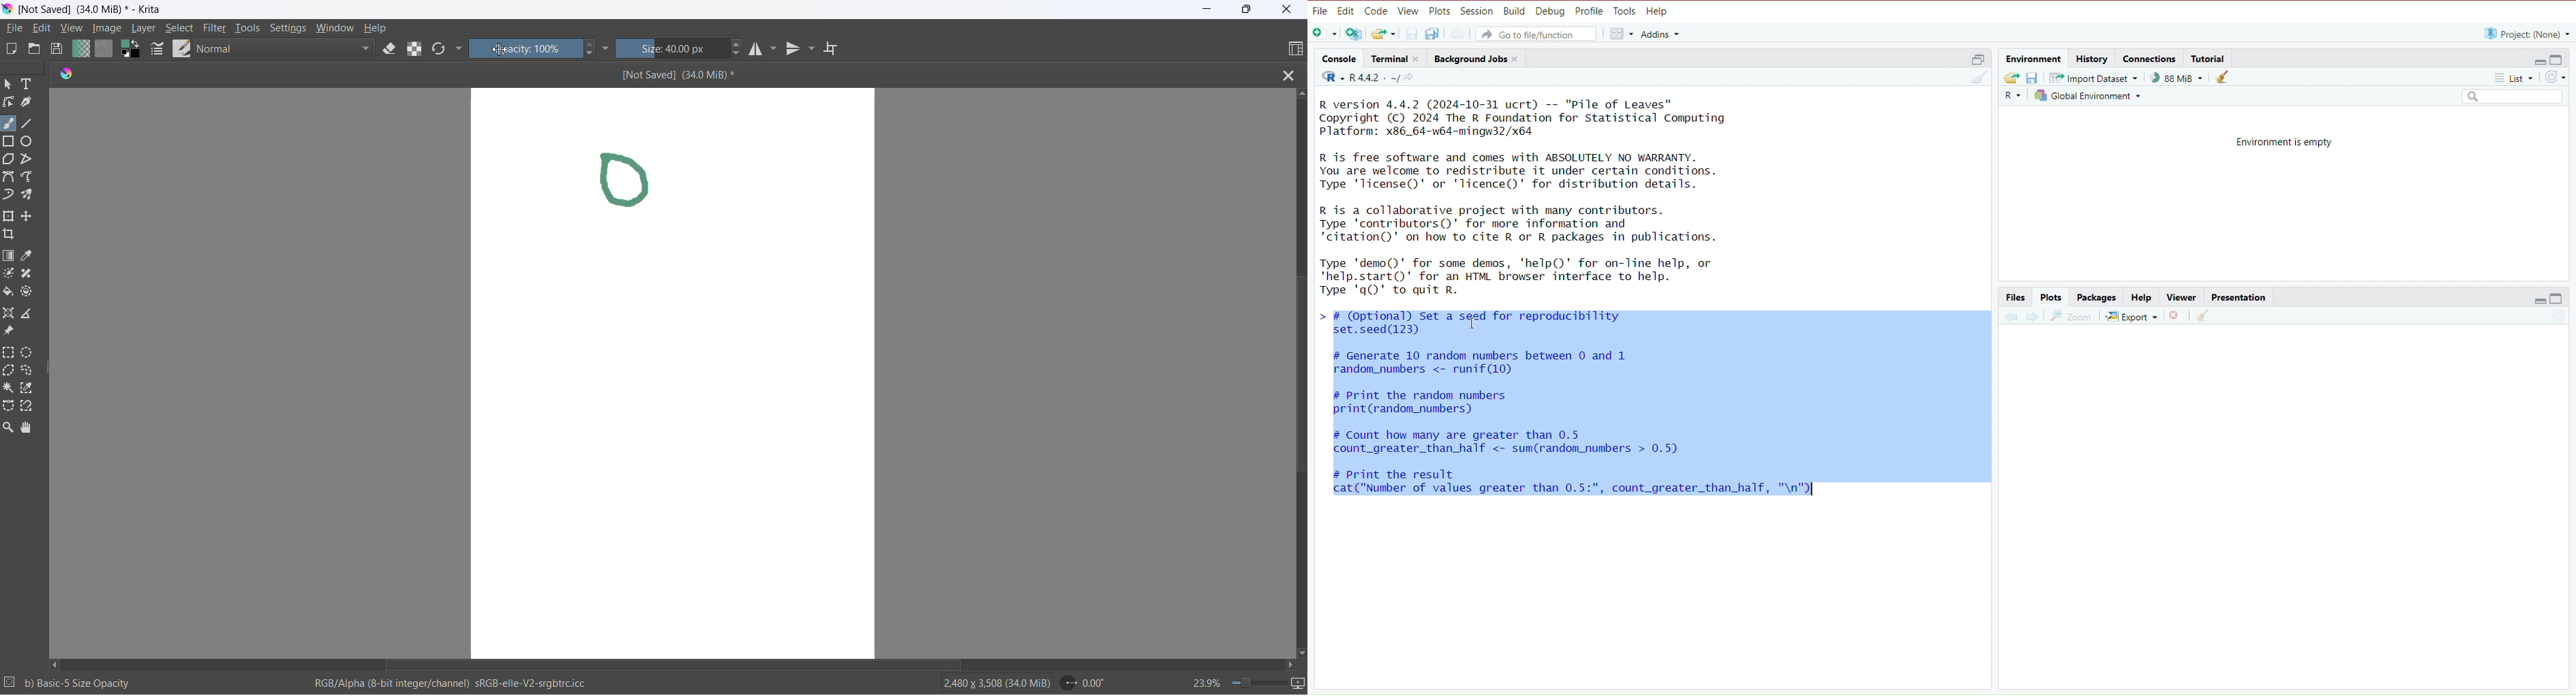 This screenshot has height=700, width=2576. Describe the element at coordinates (1321, 11) in the screenshot. I see `File` at that location.